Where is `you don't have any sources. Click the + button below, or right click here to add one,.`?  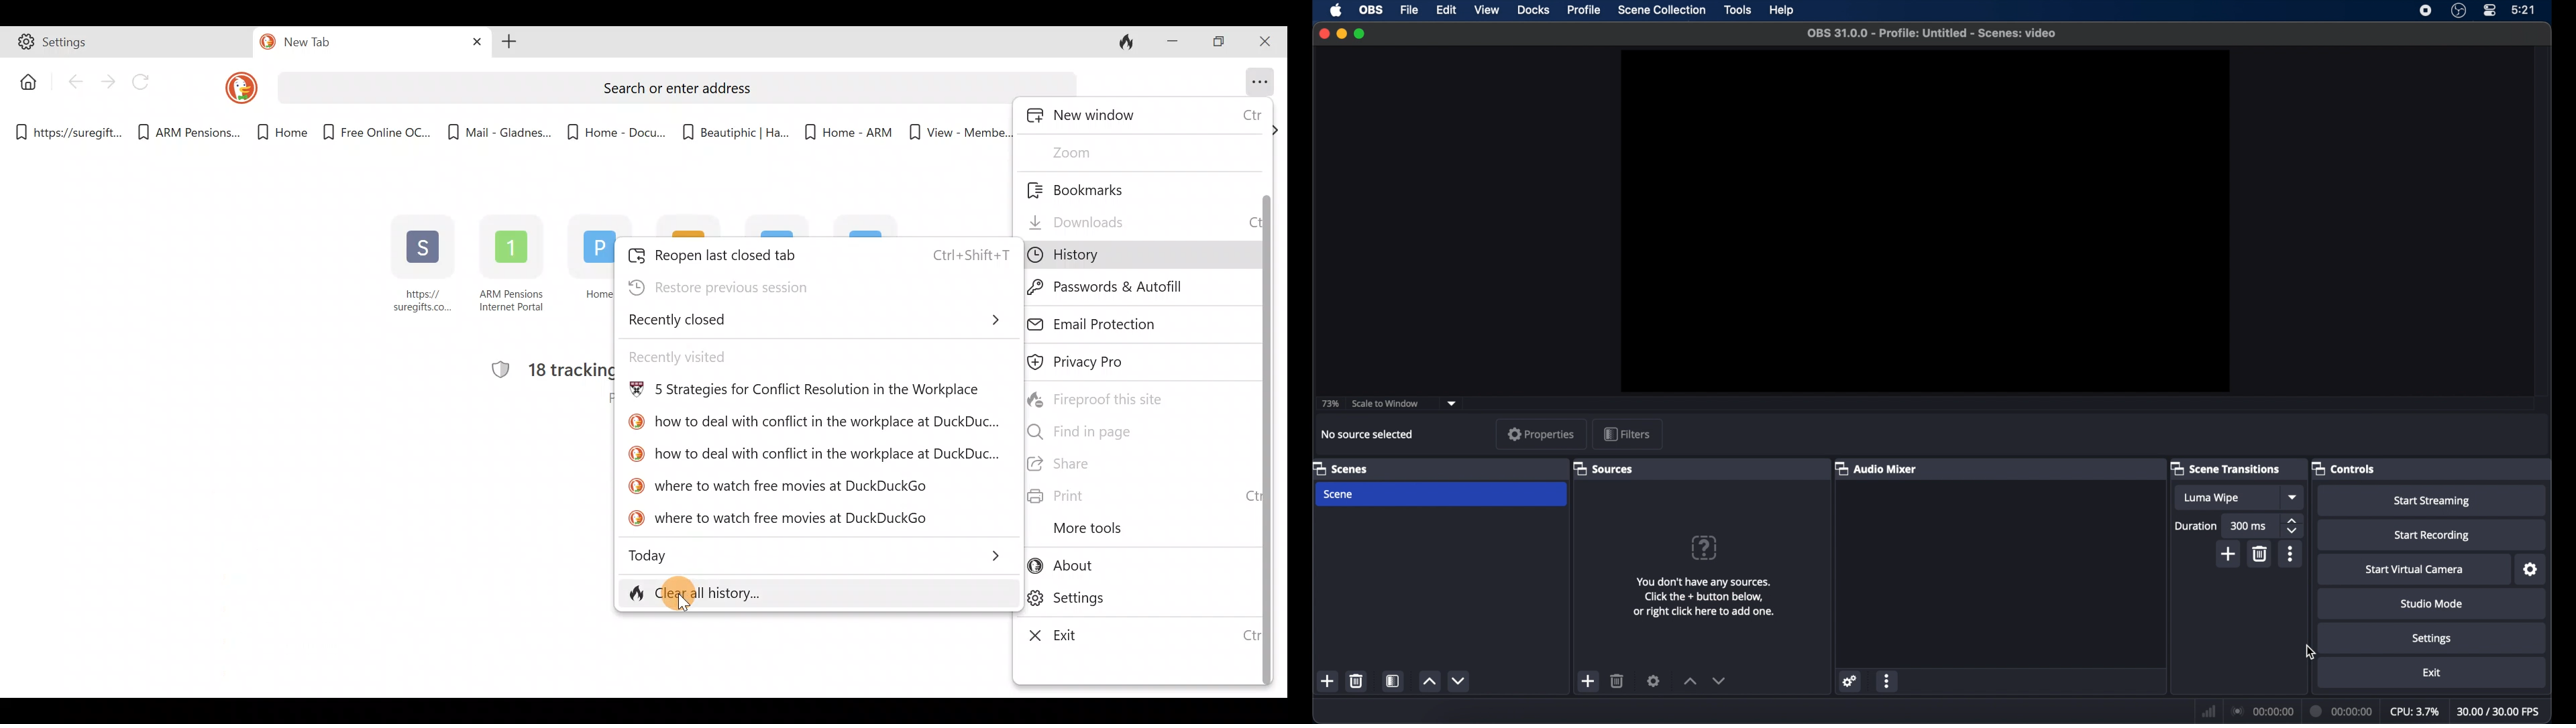 you don't have any sources. Click the + button below, or right click here to add one,. is located at coordinates (1705, 597).